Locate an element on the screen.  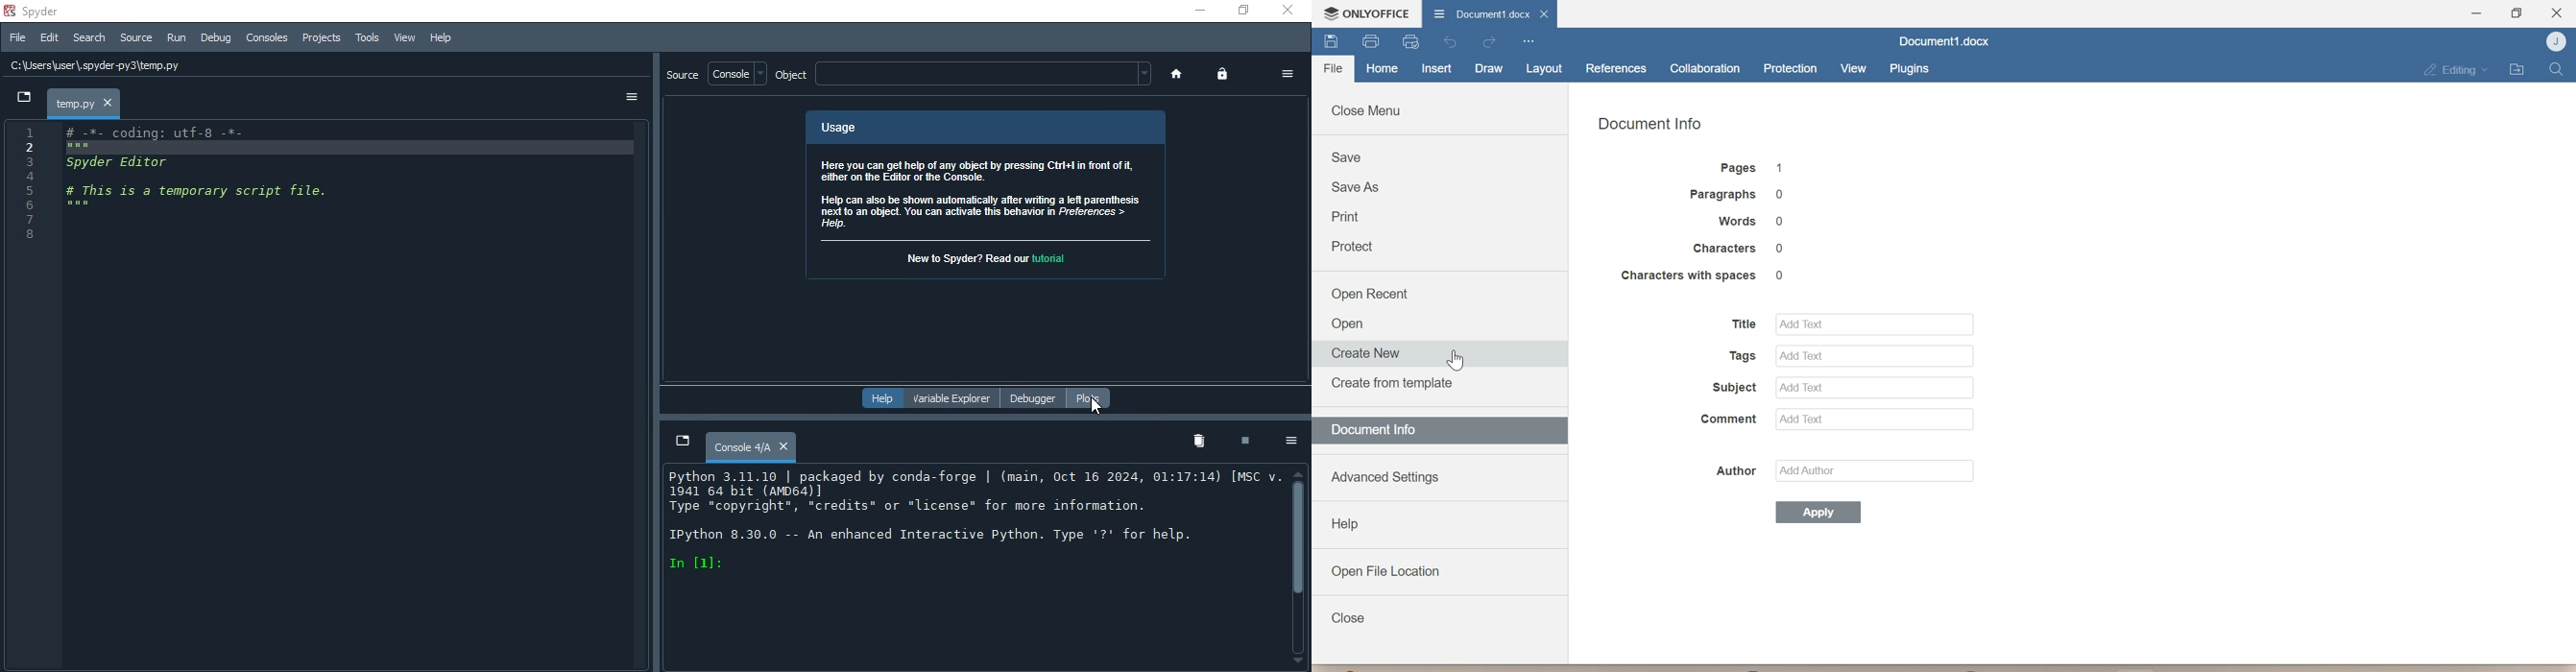
Spyder is located at coordinates (44, 12).